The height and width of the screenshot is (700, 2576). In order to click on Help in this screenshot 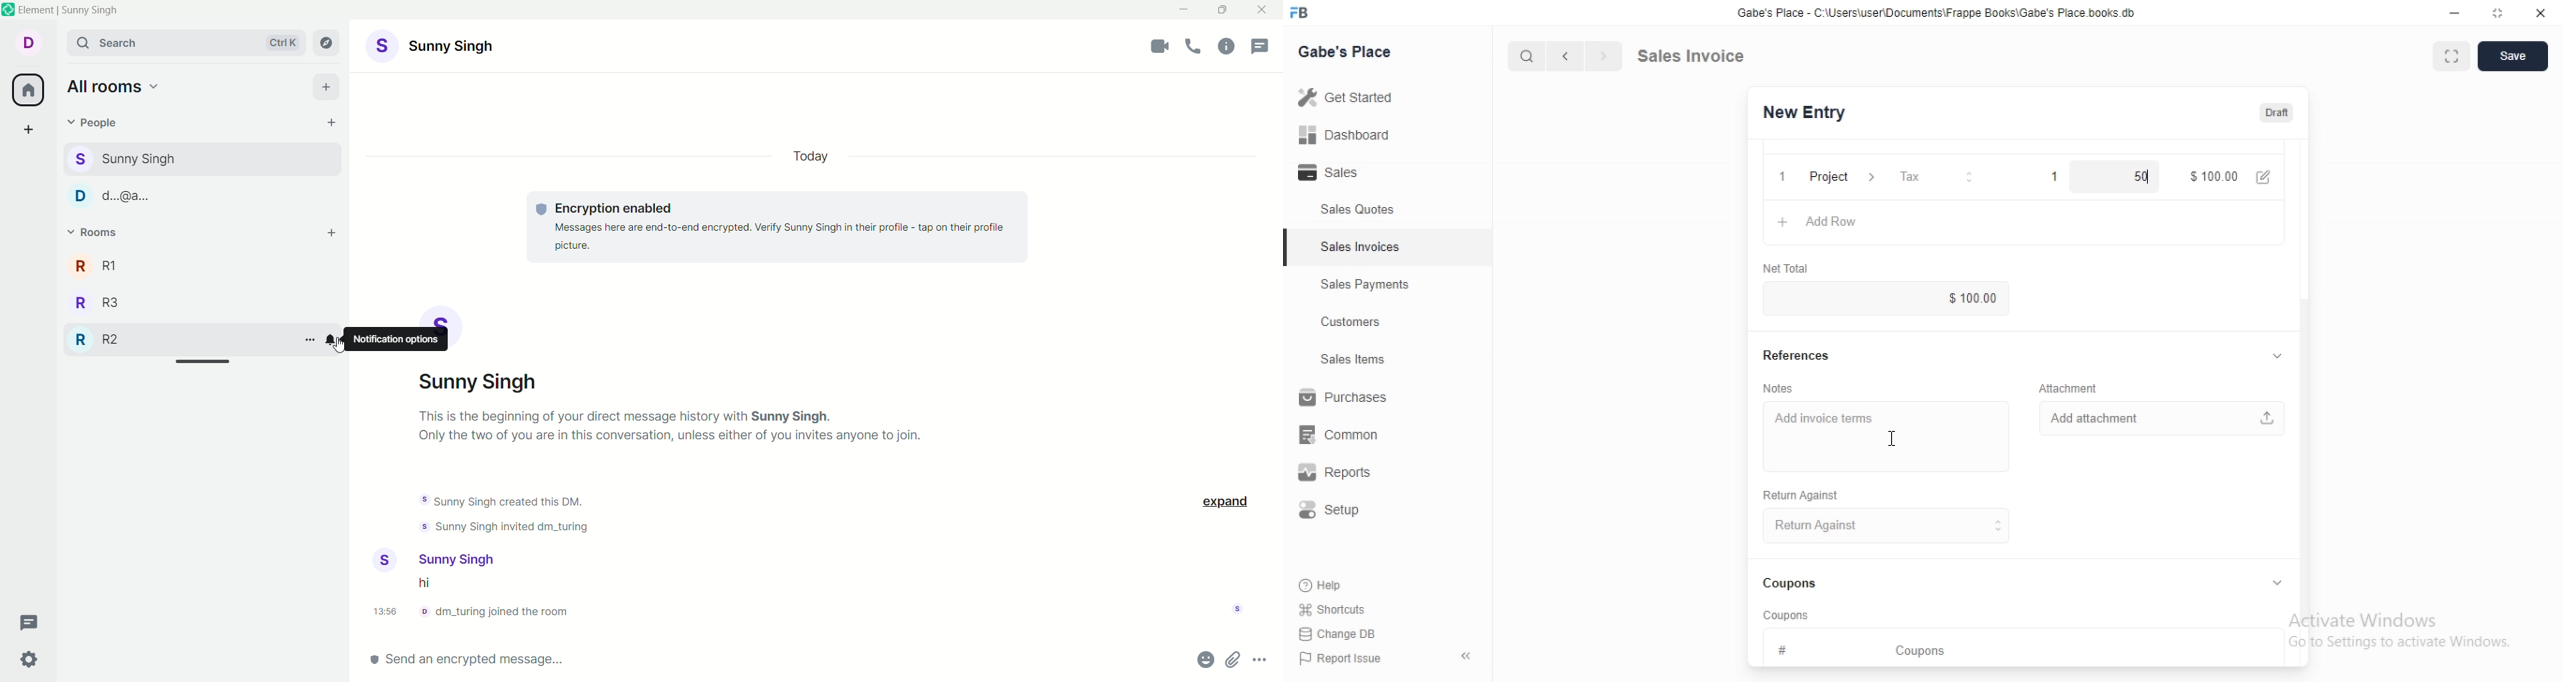, I will do `click(1340, 584)`.